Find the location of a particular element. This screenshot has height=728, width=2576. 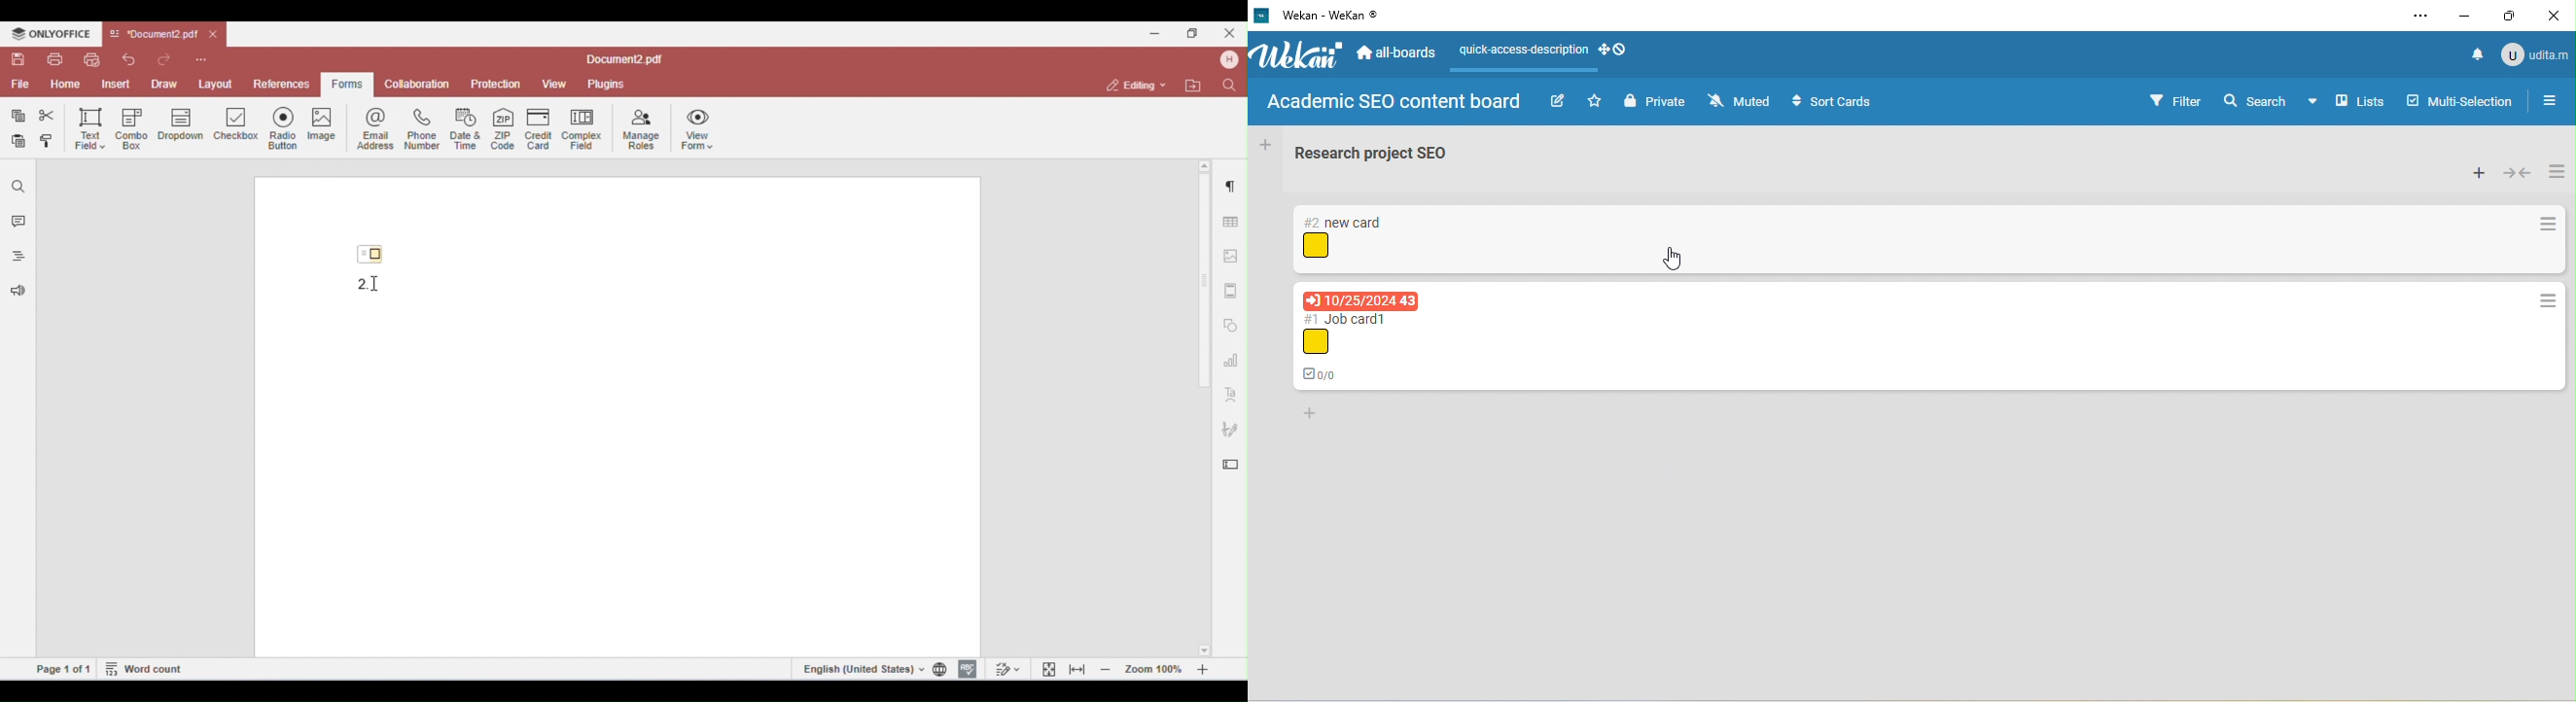

add list is located at coordinates (1264, 145).